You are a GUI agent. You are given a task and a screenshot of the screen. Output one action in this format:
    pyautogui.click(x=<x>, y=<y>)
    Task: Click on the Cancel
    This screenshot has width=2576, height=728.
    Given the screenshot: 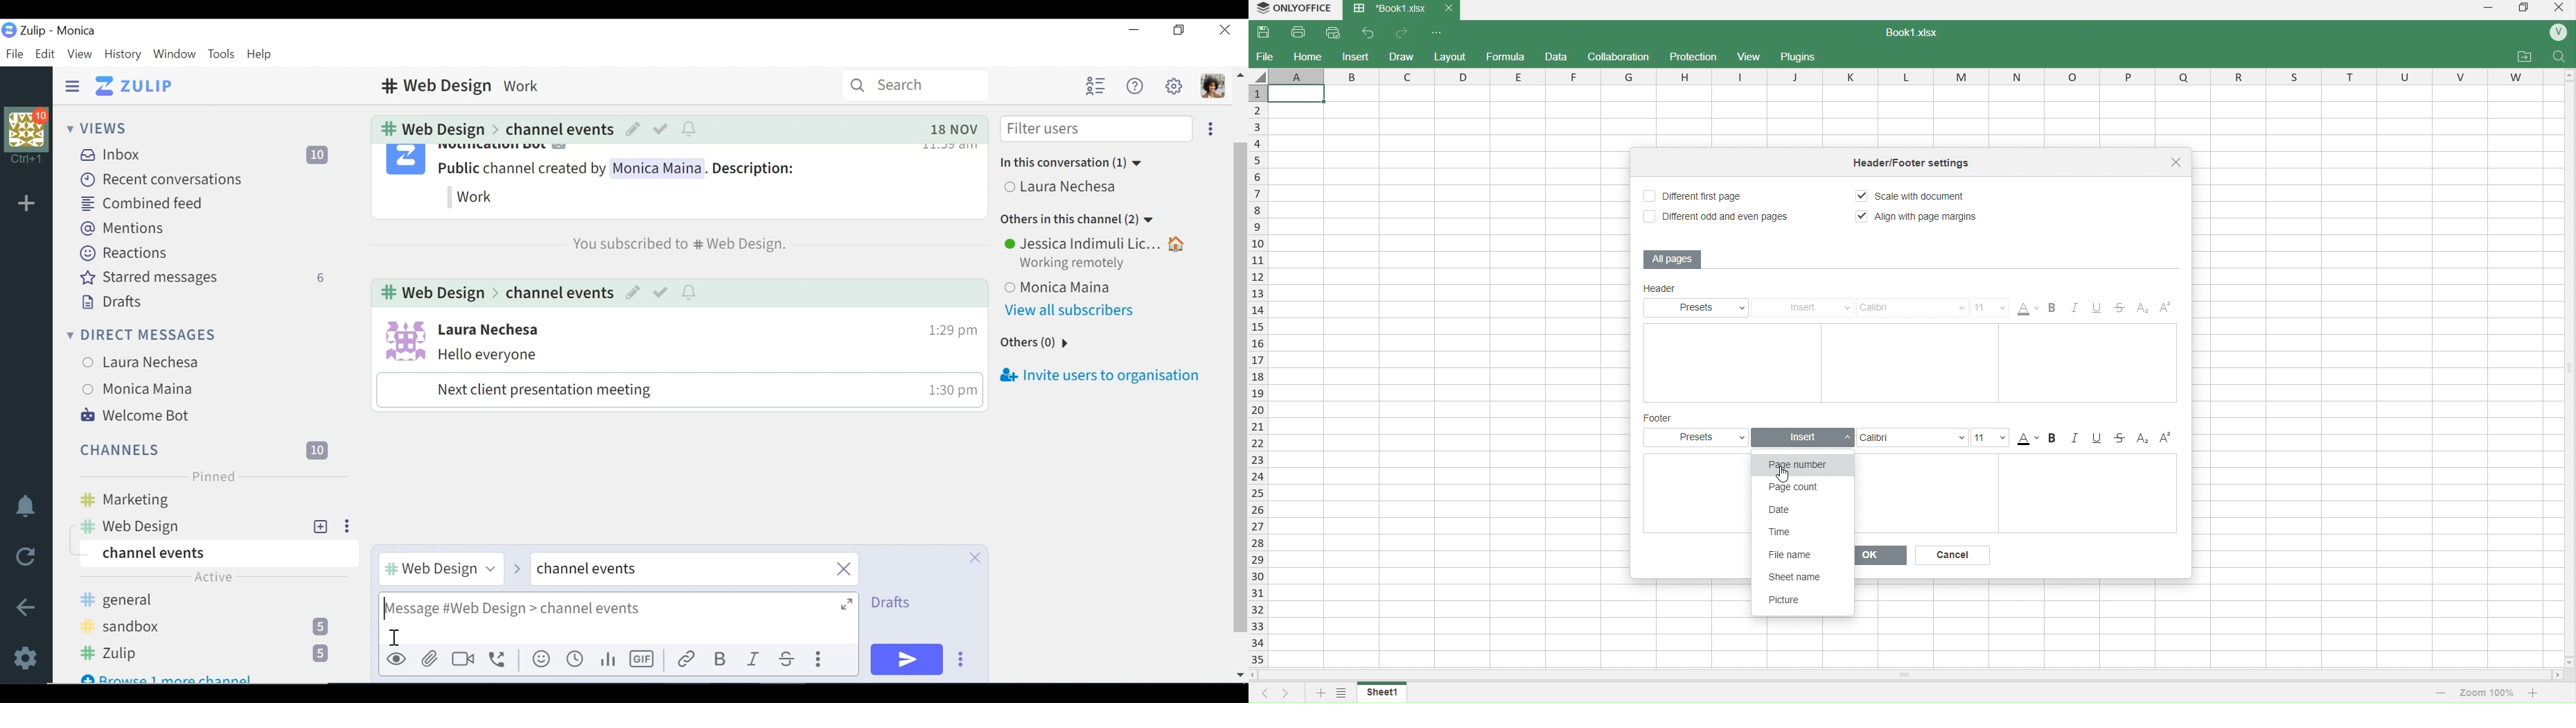 What is the action you would take?
    pyautogui.click(x=1955, y=555)
    